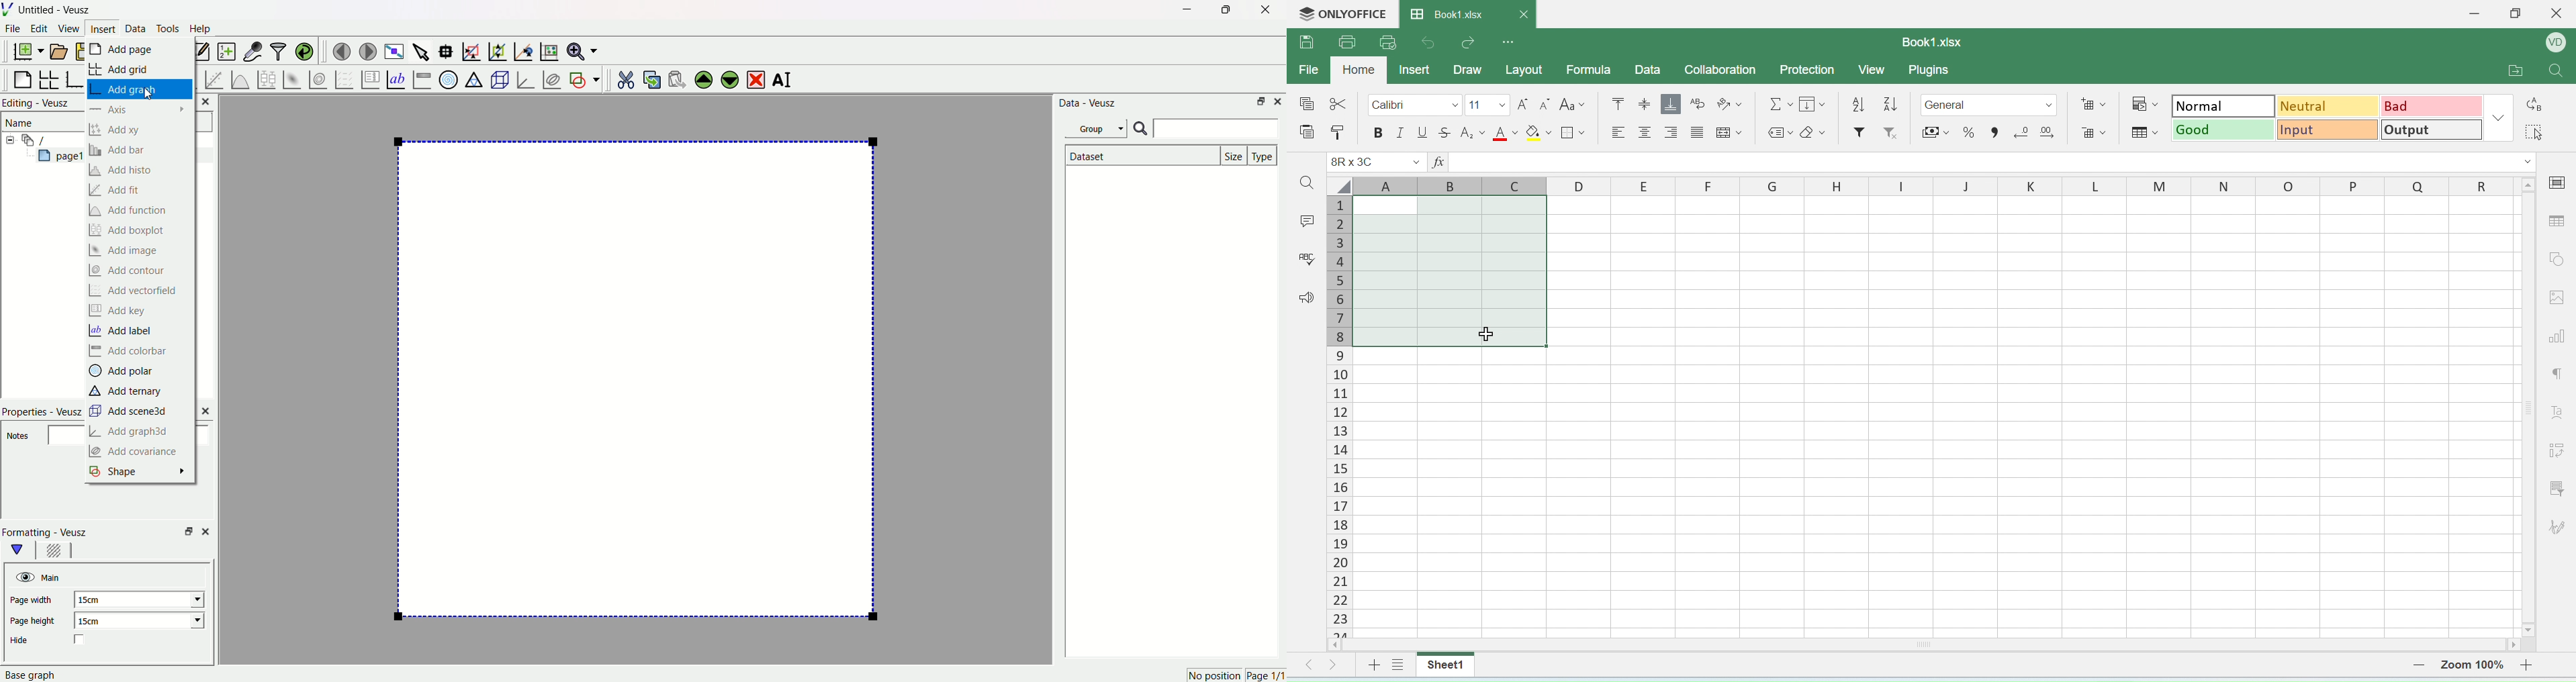  Describe the element at coordinates (2559, 334) in the screenshot. I see `chart` at that location.